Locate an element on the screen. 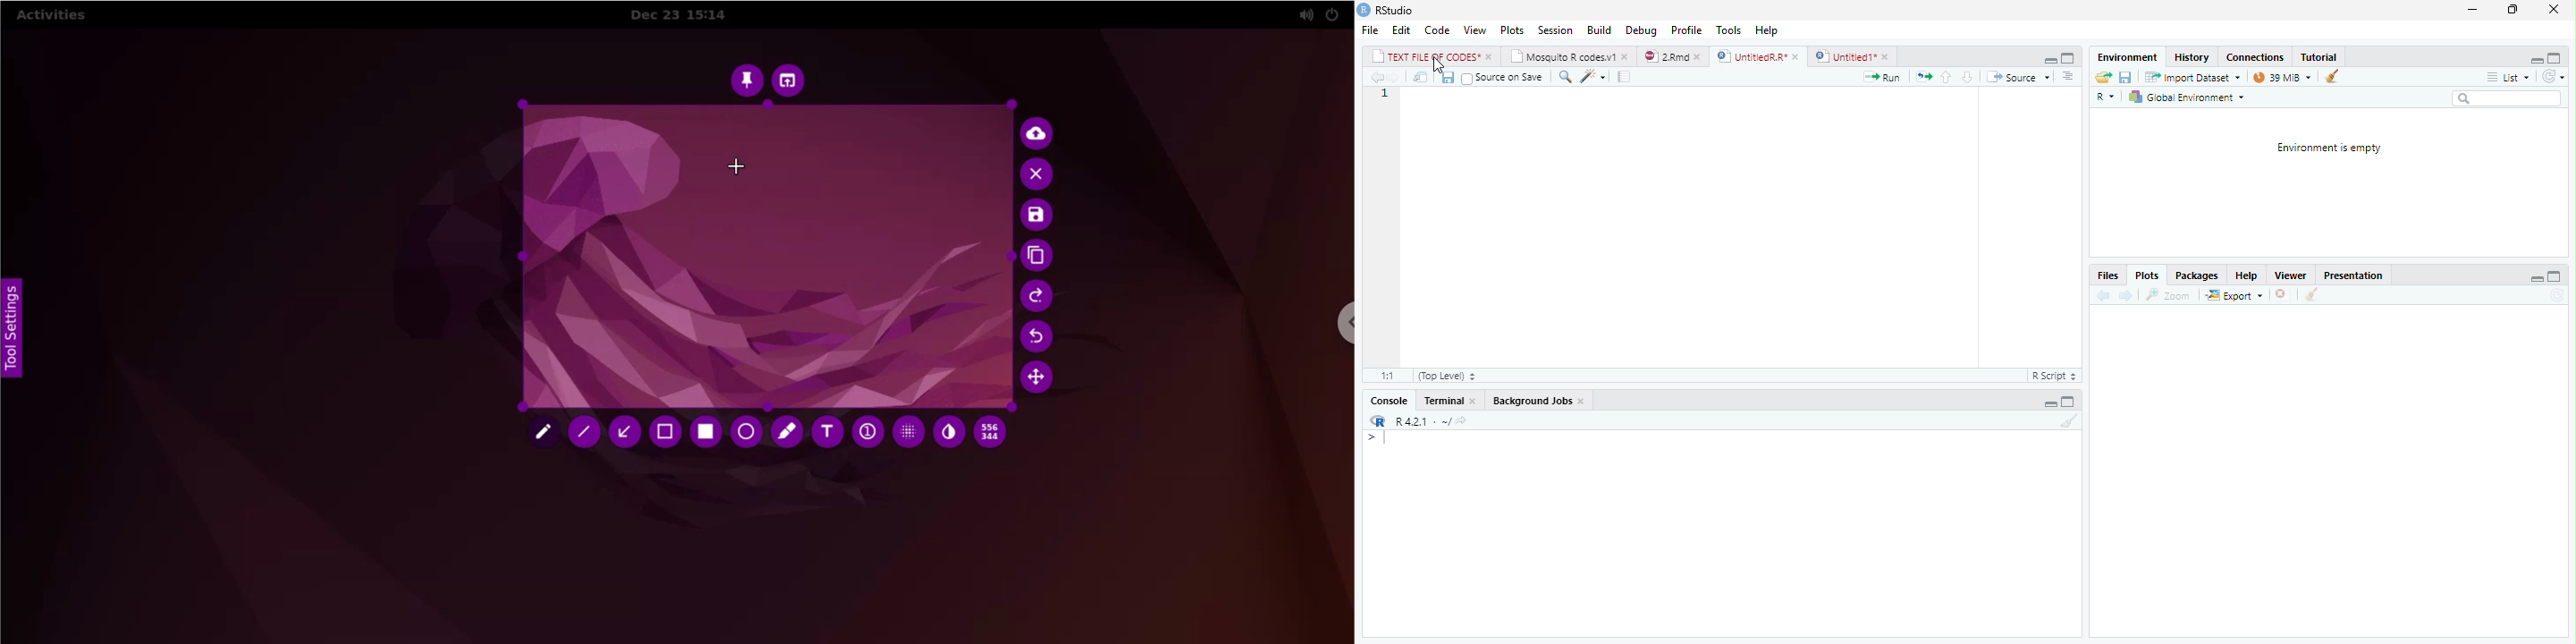 Image resolution: width=2576 pixels, height=644 pixels. Maximize is located at coordinates (2067, 56).